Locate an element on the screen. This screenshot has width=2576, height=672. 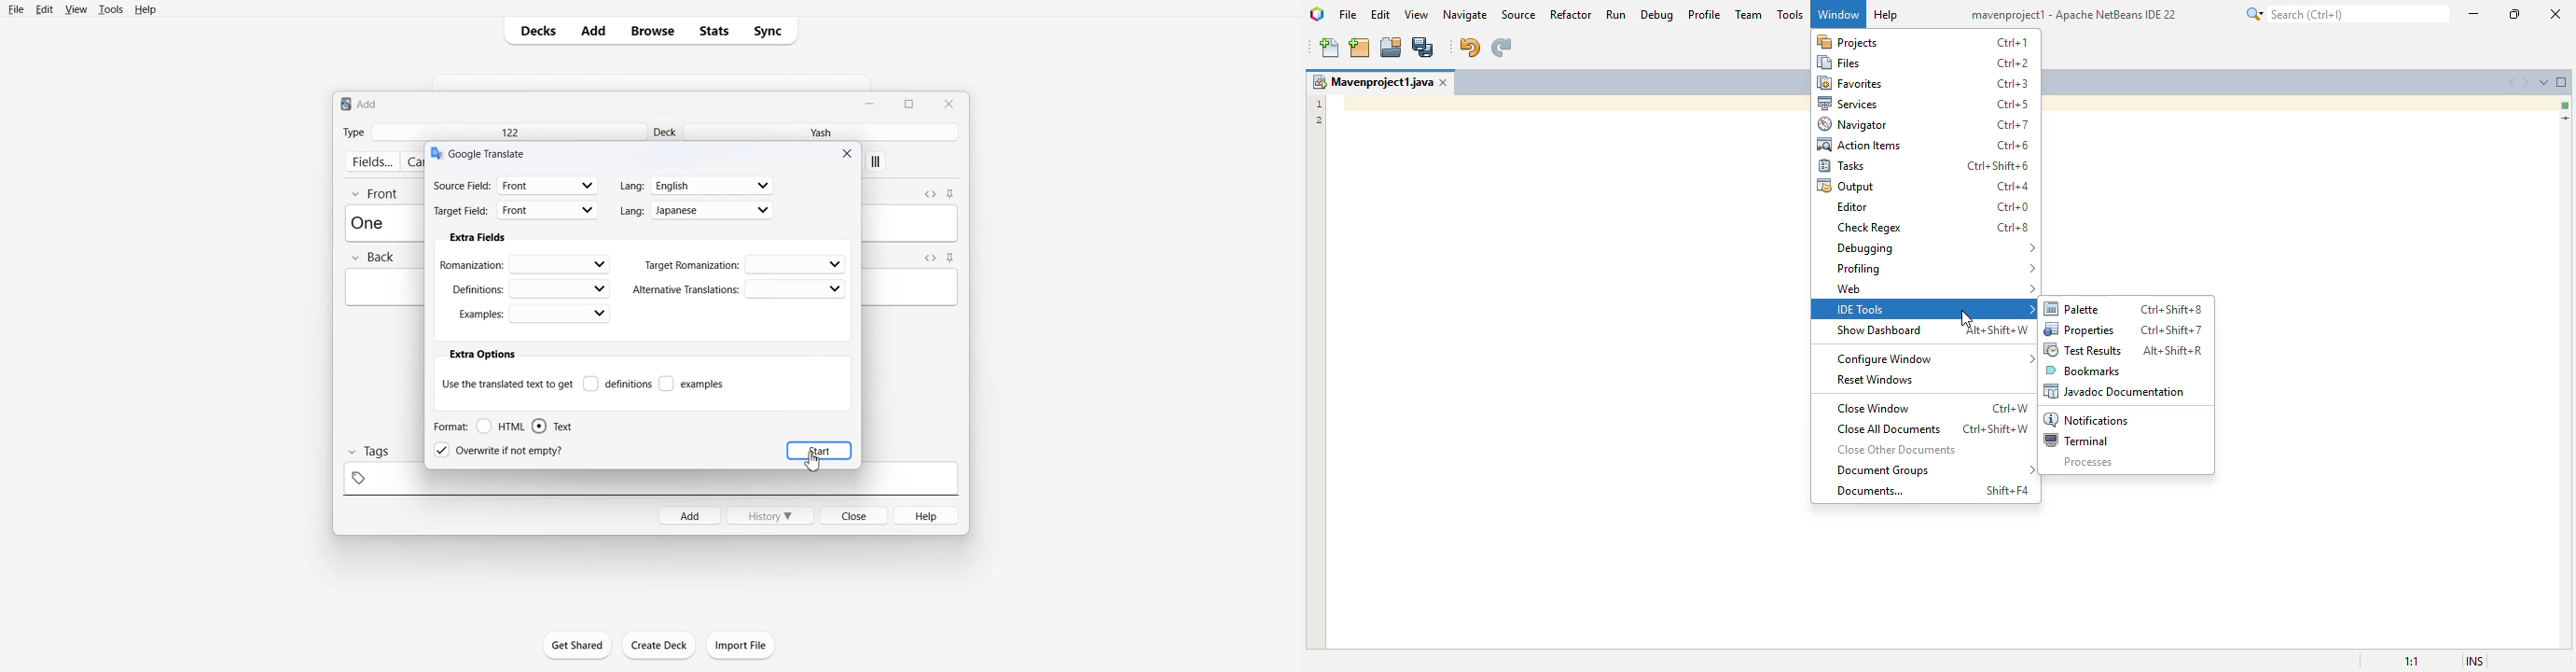
Romanization: is located at coordinates (528, 263).